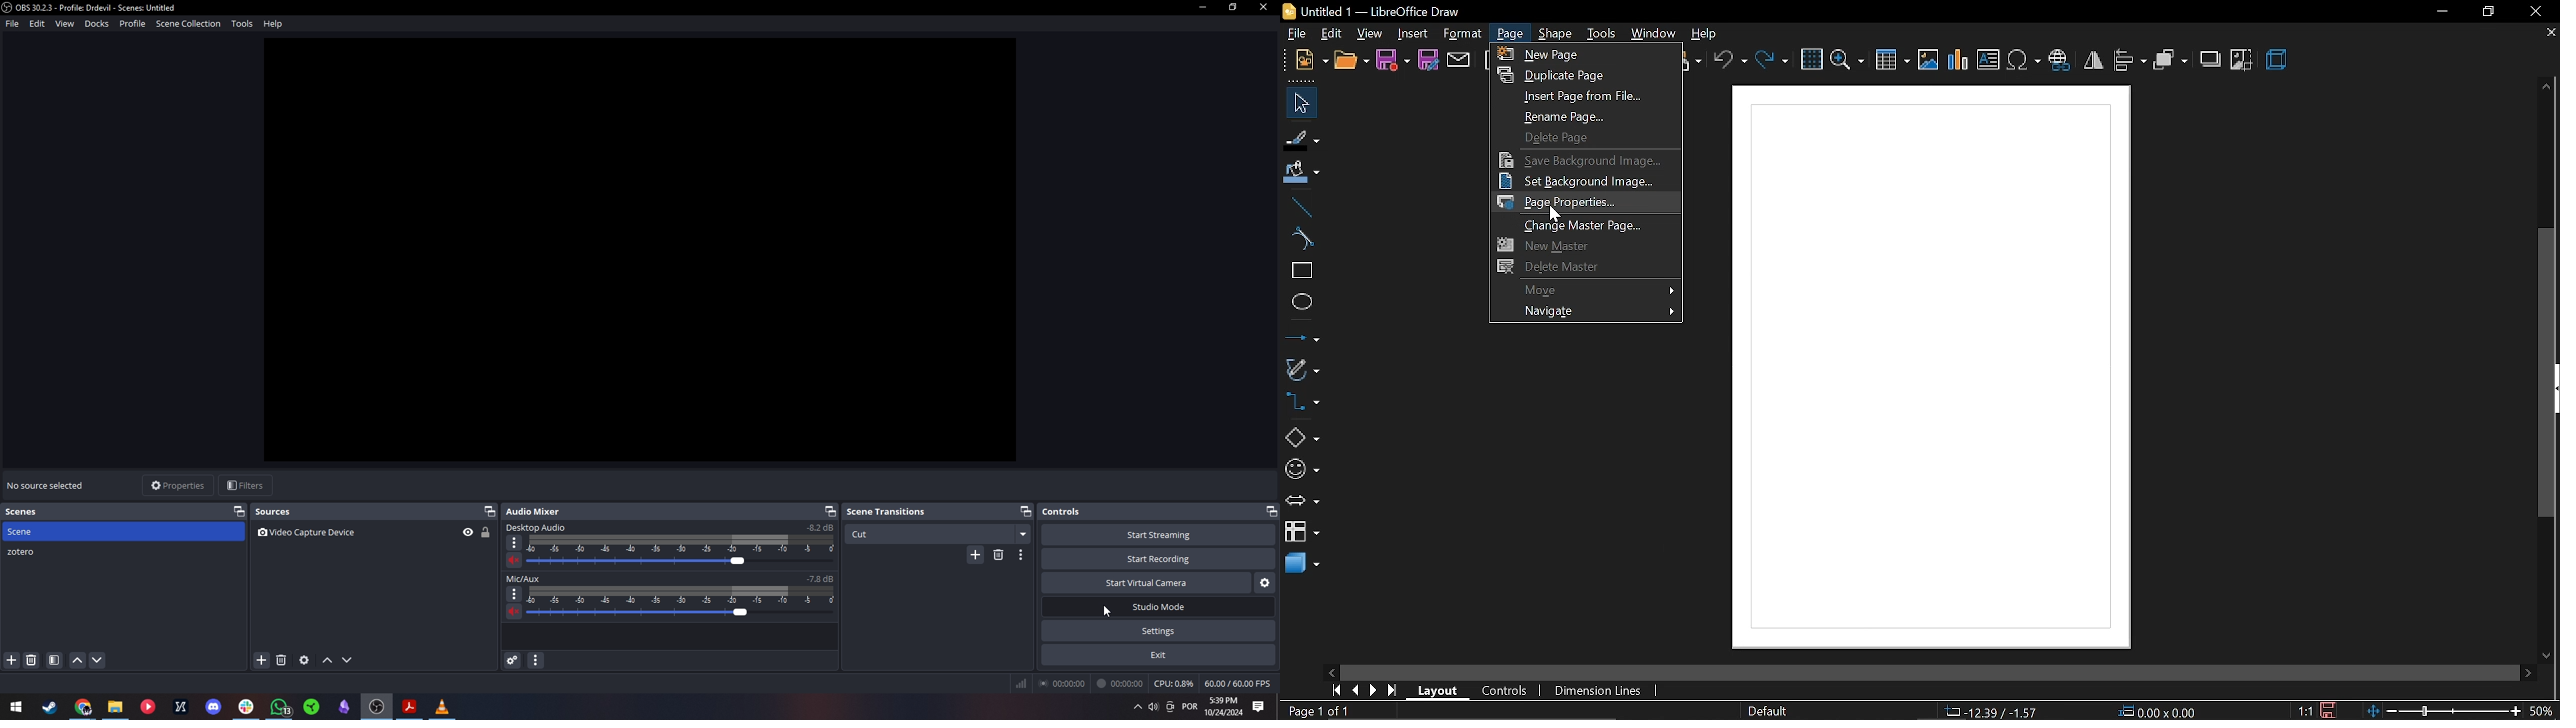 This screenshot has width=2576, height=728. What do you see at coordinates (1171, 708) in the screenshot?
I see `meet` at bounding box center [1171, 708].